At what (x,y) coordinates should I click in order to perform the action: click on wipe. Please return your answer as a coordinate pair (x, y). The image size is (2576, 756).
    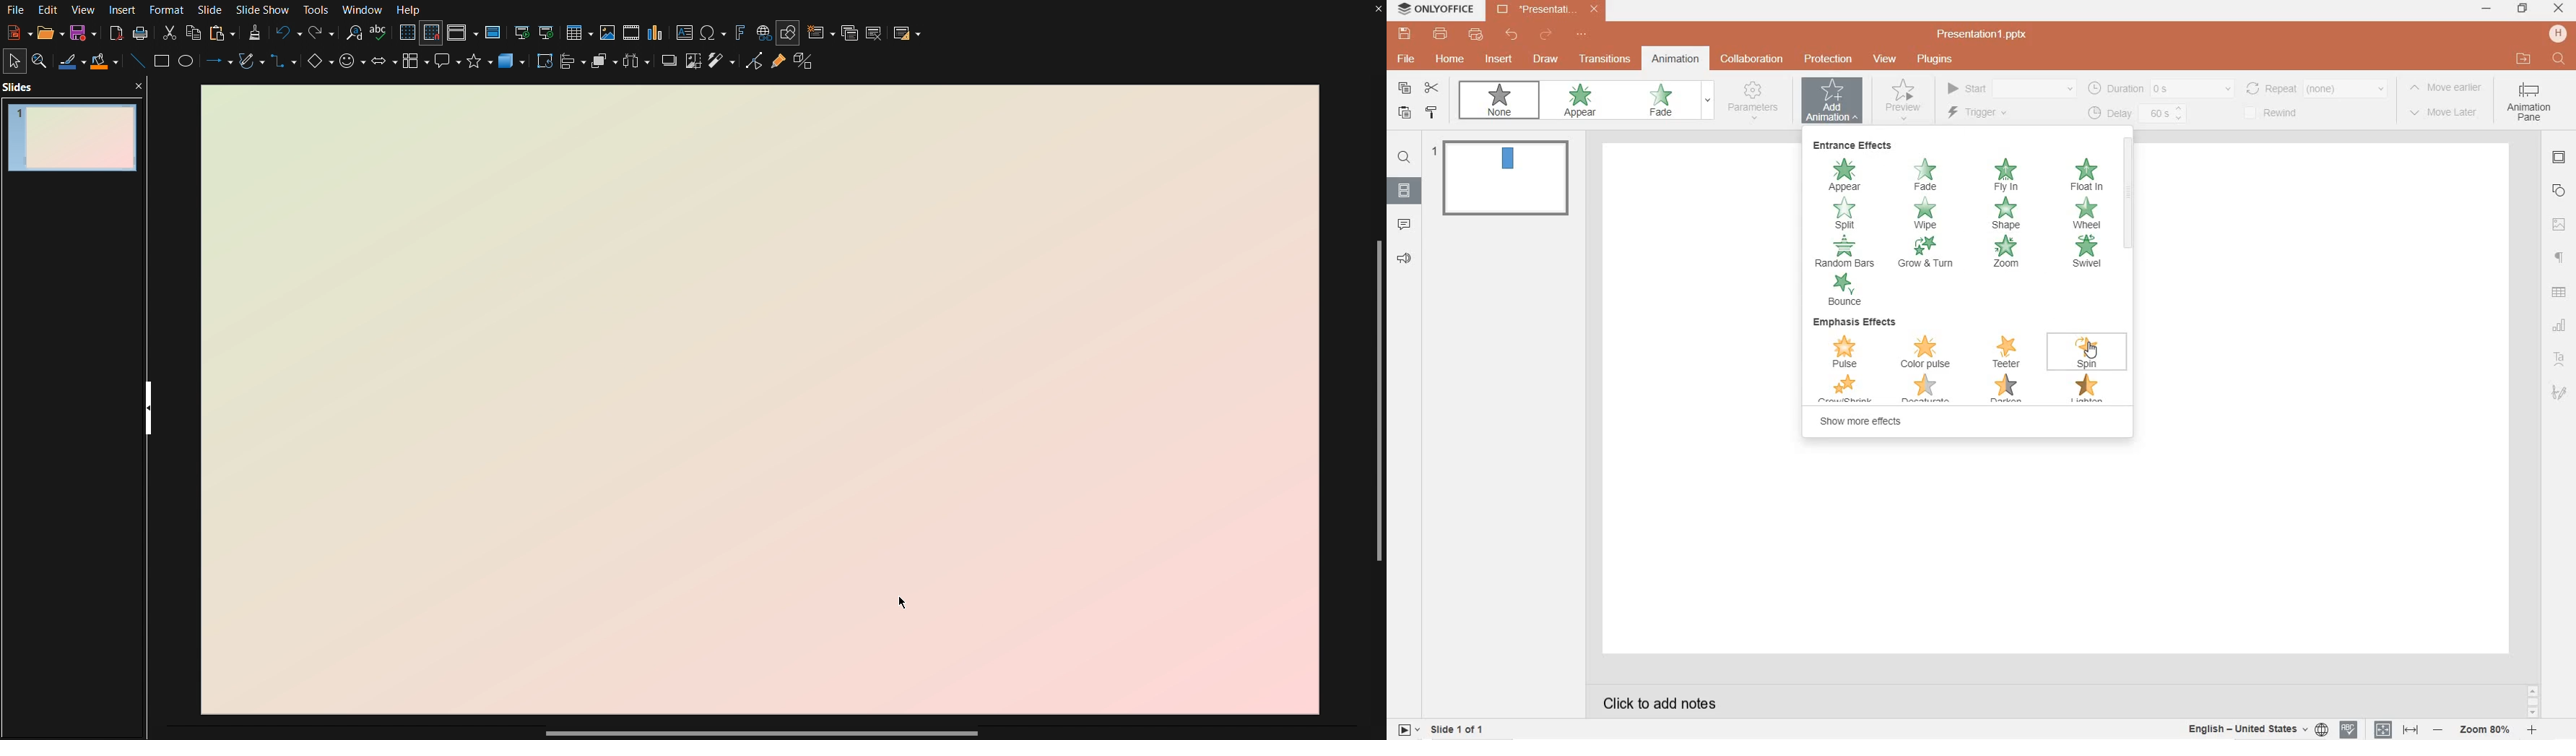
    Looking at the image, I should click on (1926, 213).